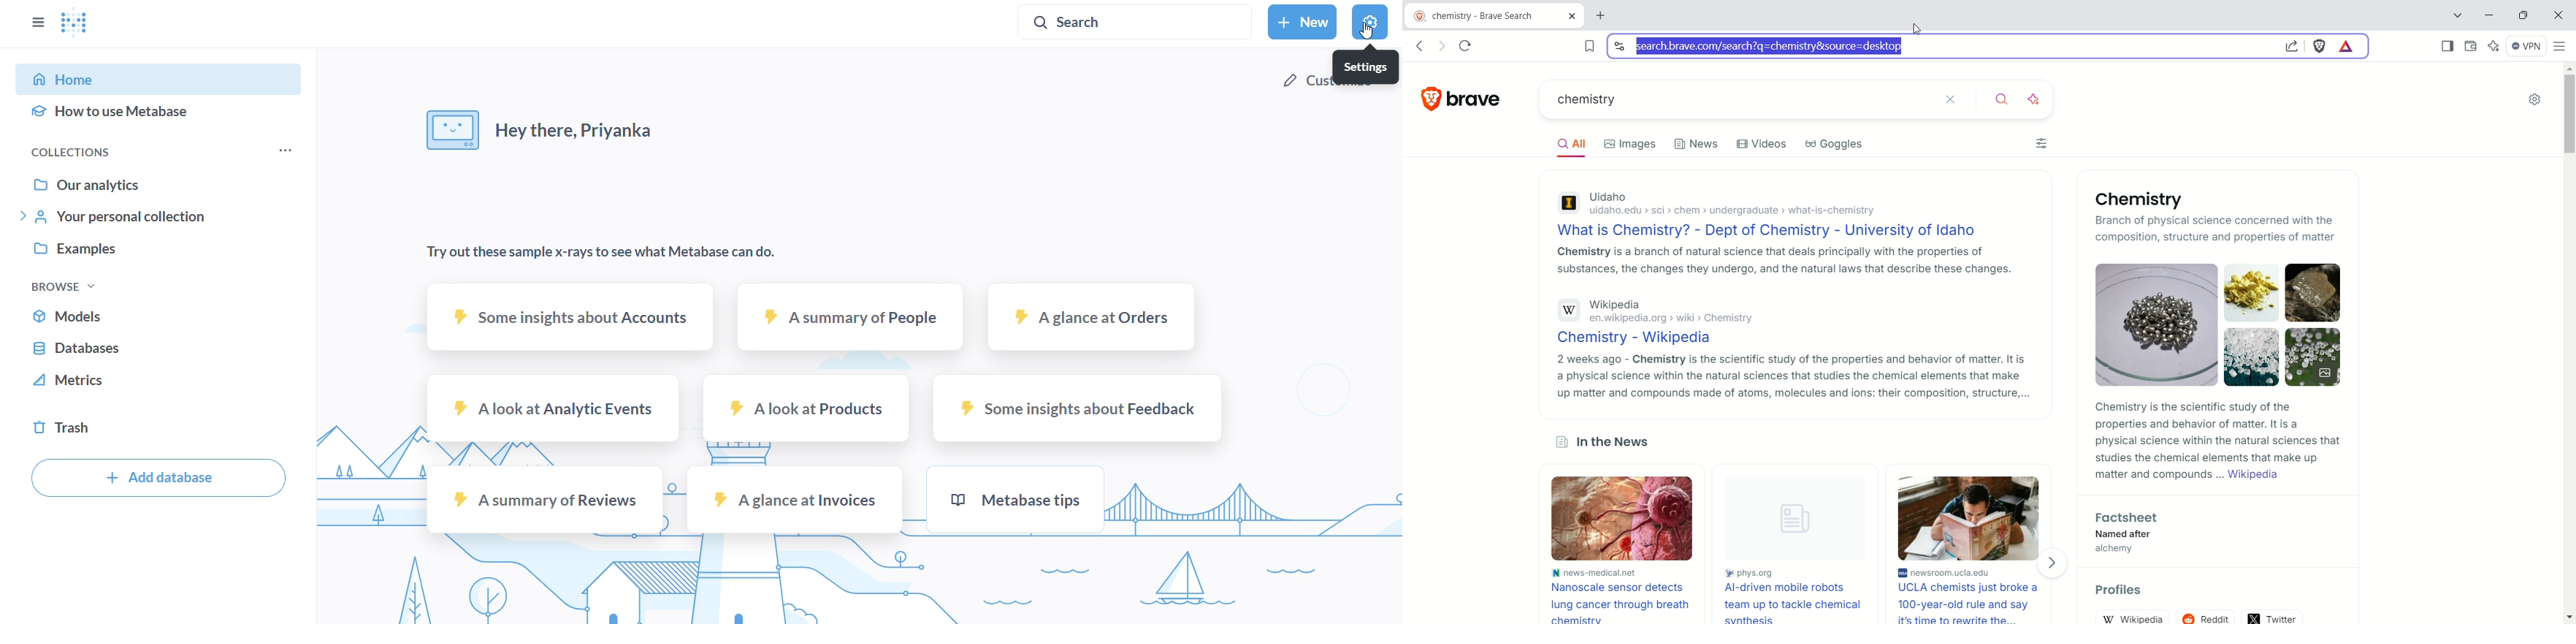 The image size is (2576, 644). What do you see at coordinates (2449, 48) in the screenshot?
I see `show sidebar` at bounding box center [2449, 48].